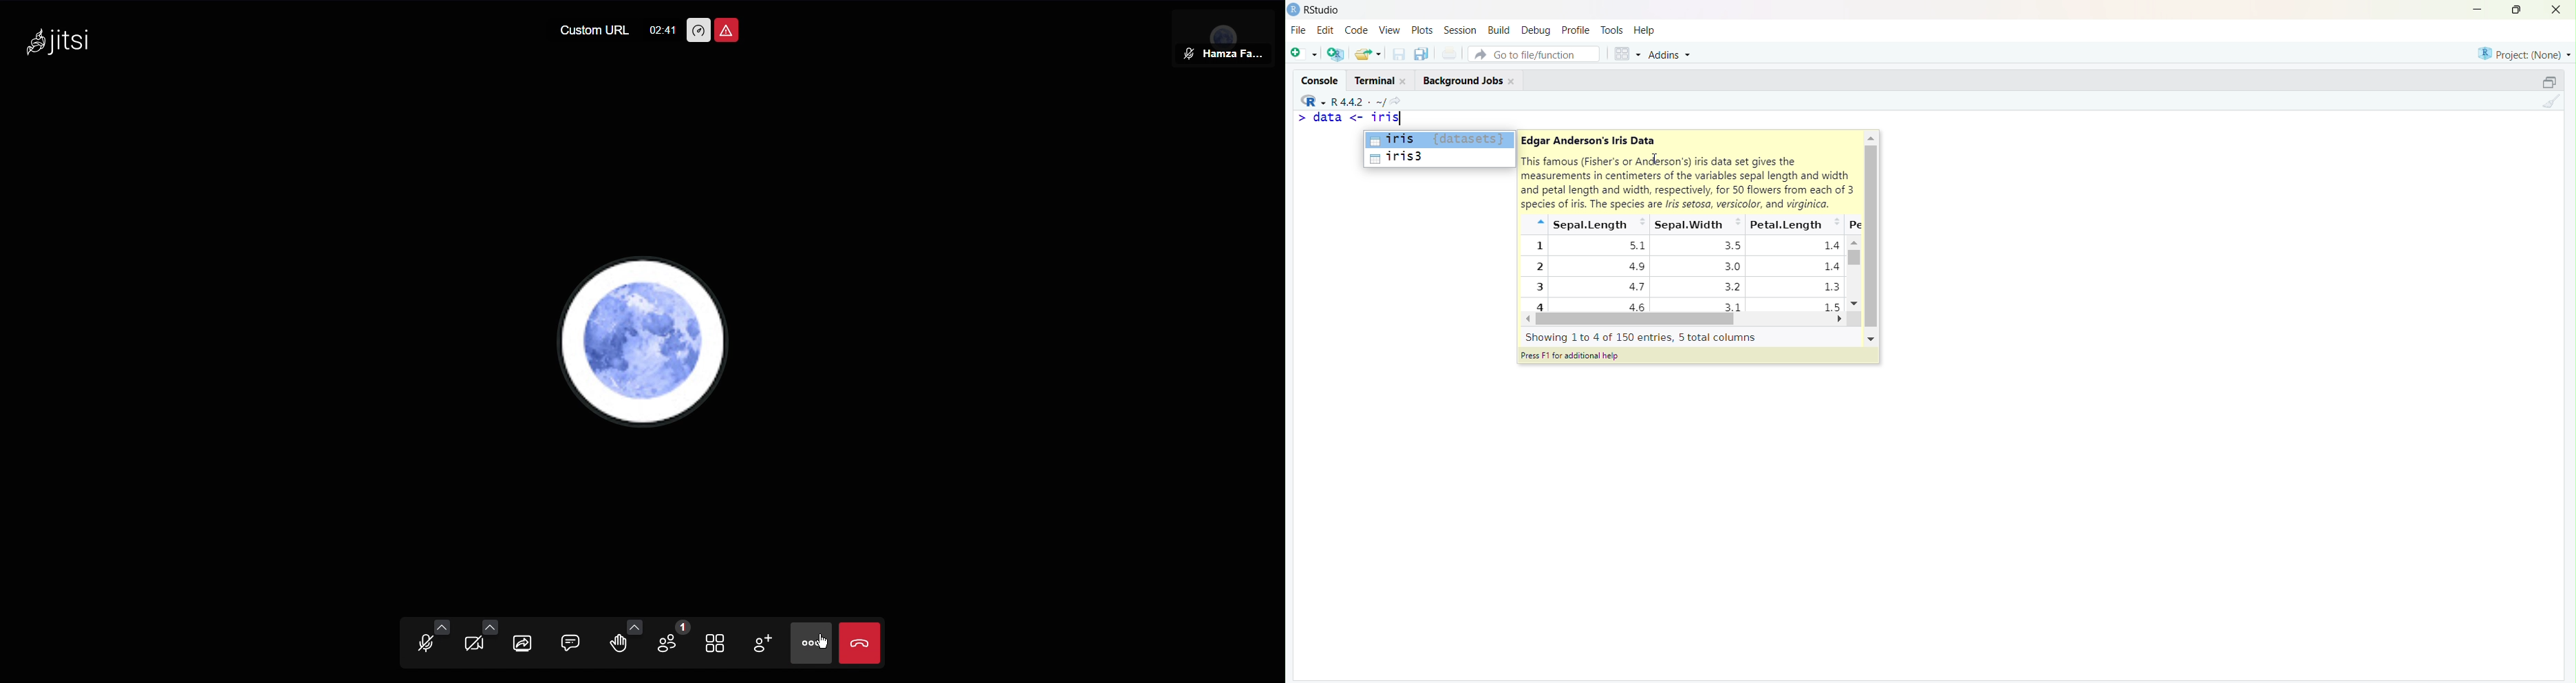 The image size is (2576, 700). Describe the element at coordinates (1438, 160) in the screenshot. I see `iris3` at that location.